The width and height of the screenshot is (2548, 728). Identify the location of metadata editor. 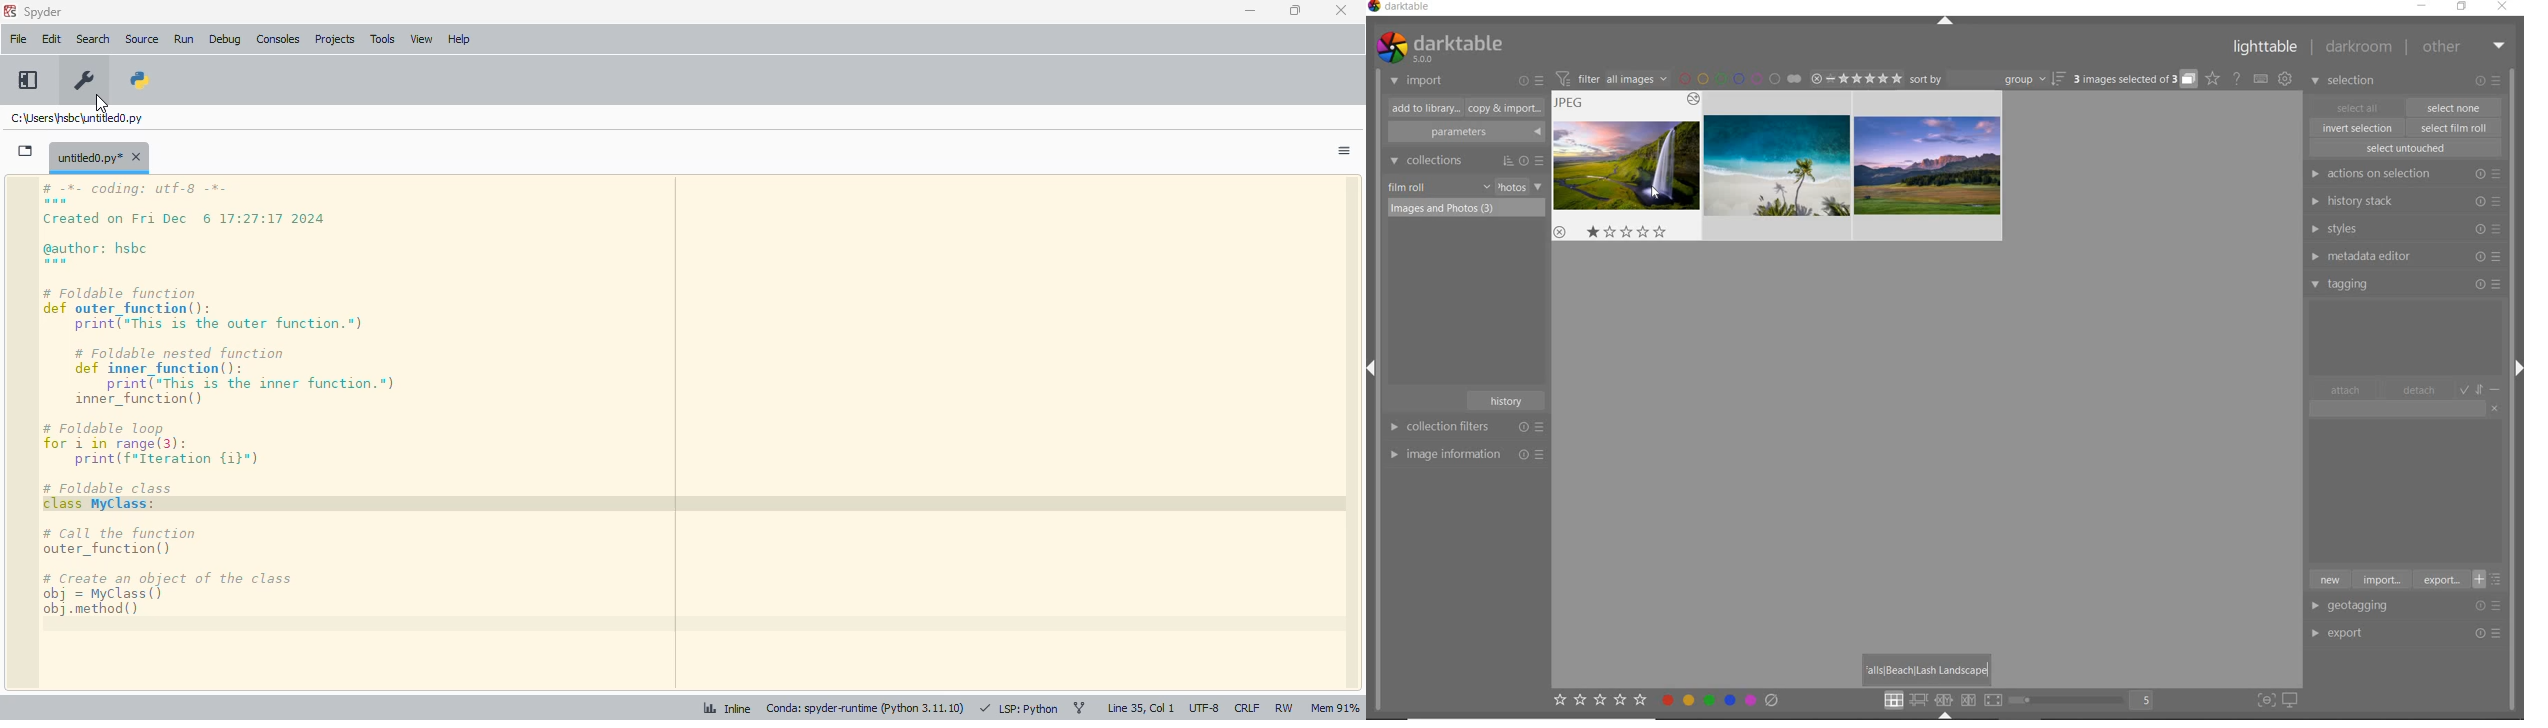
(2403, 257).